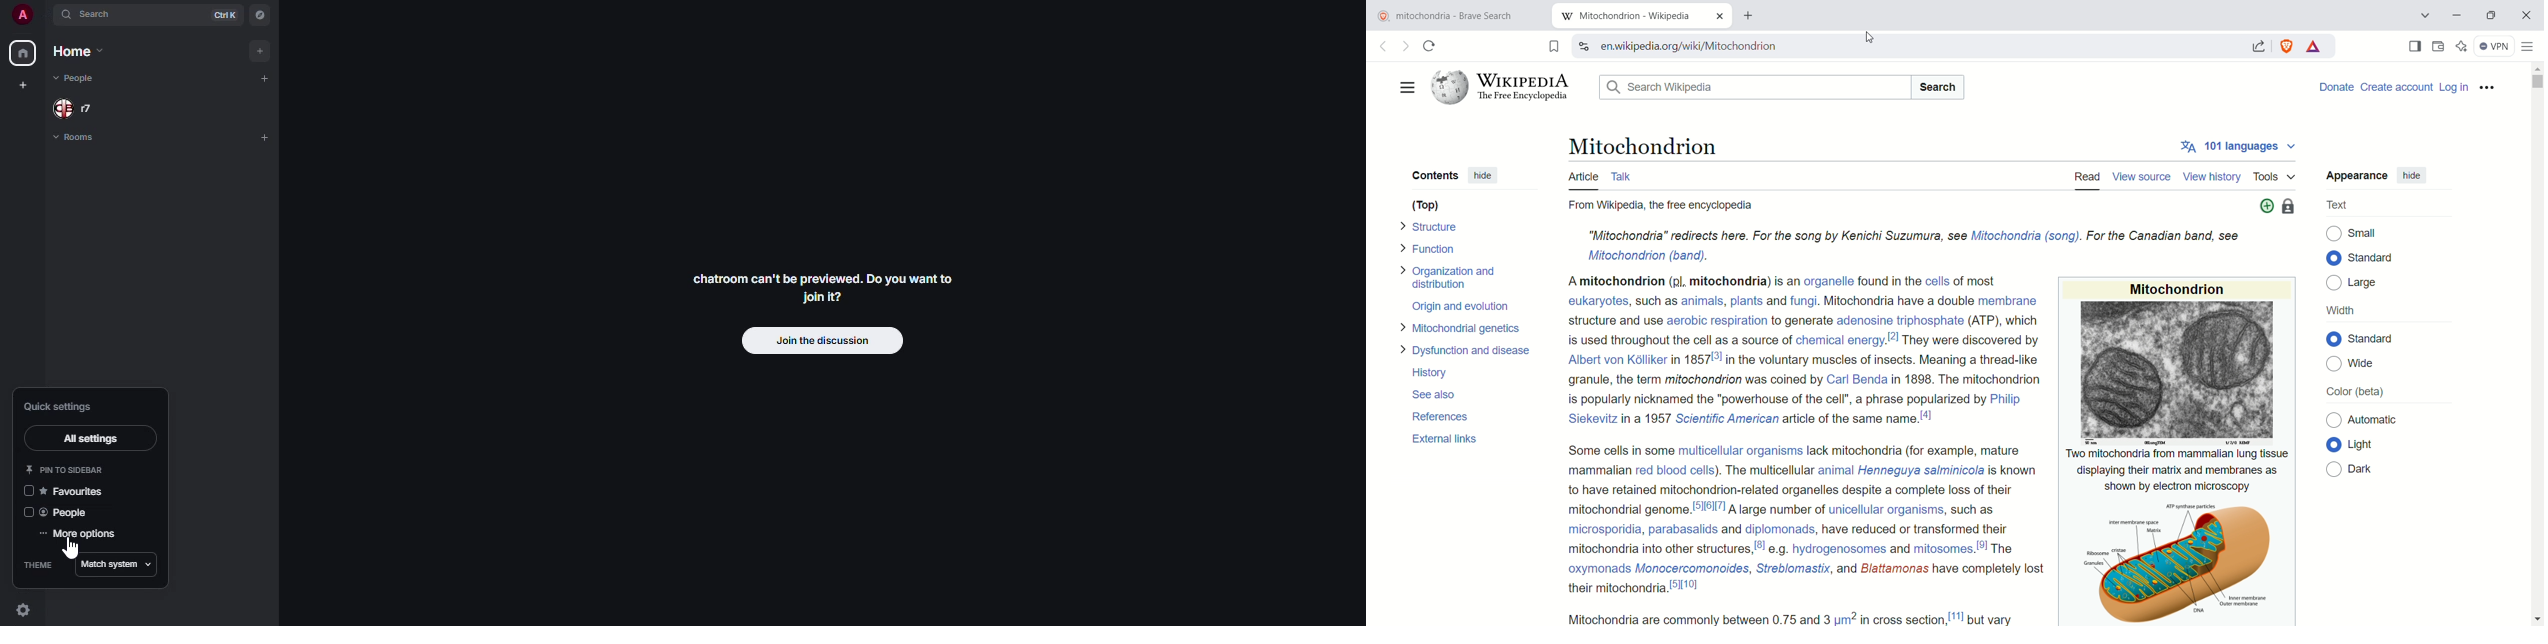 The height and width of the screenshot is (644, 2548). What do you see at coordinates (1939, 87) in the screenshot?
I see `Search ` at bounding box center [1939, 87].